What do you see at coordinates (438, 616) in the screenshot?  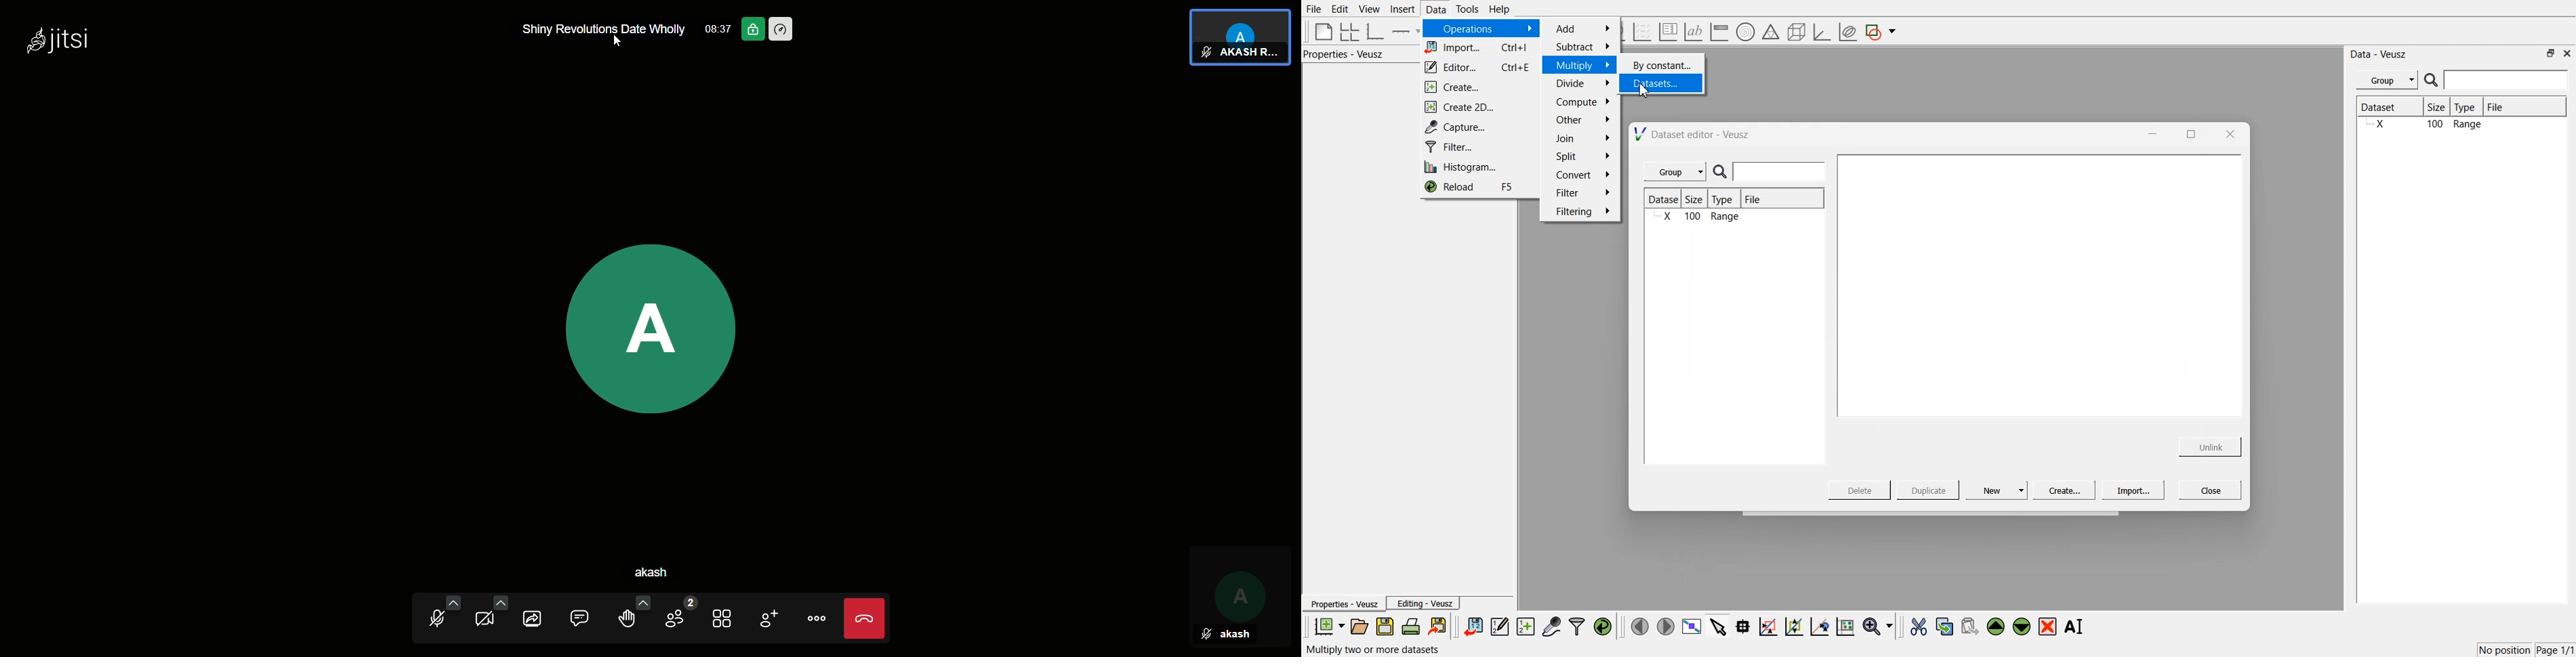 I see `mute` at bounding box center [438, 616].